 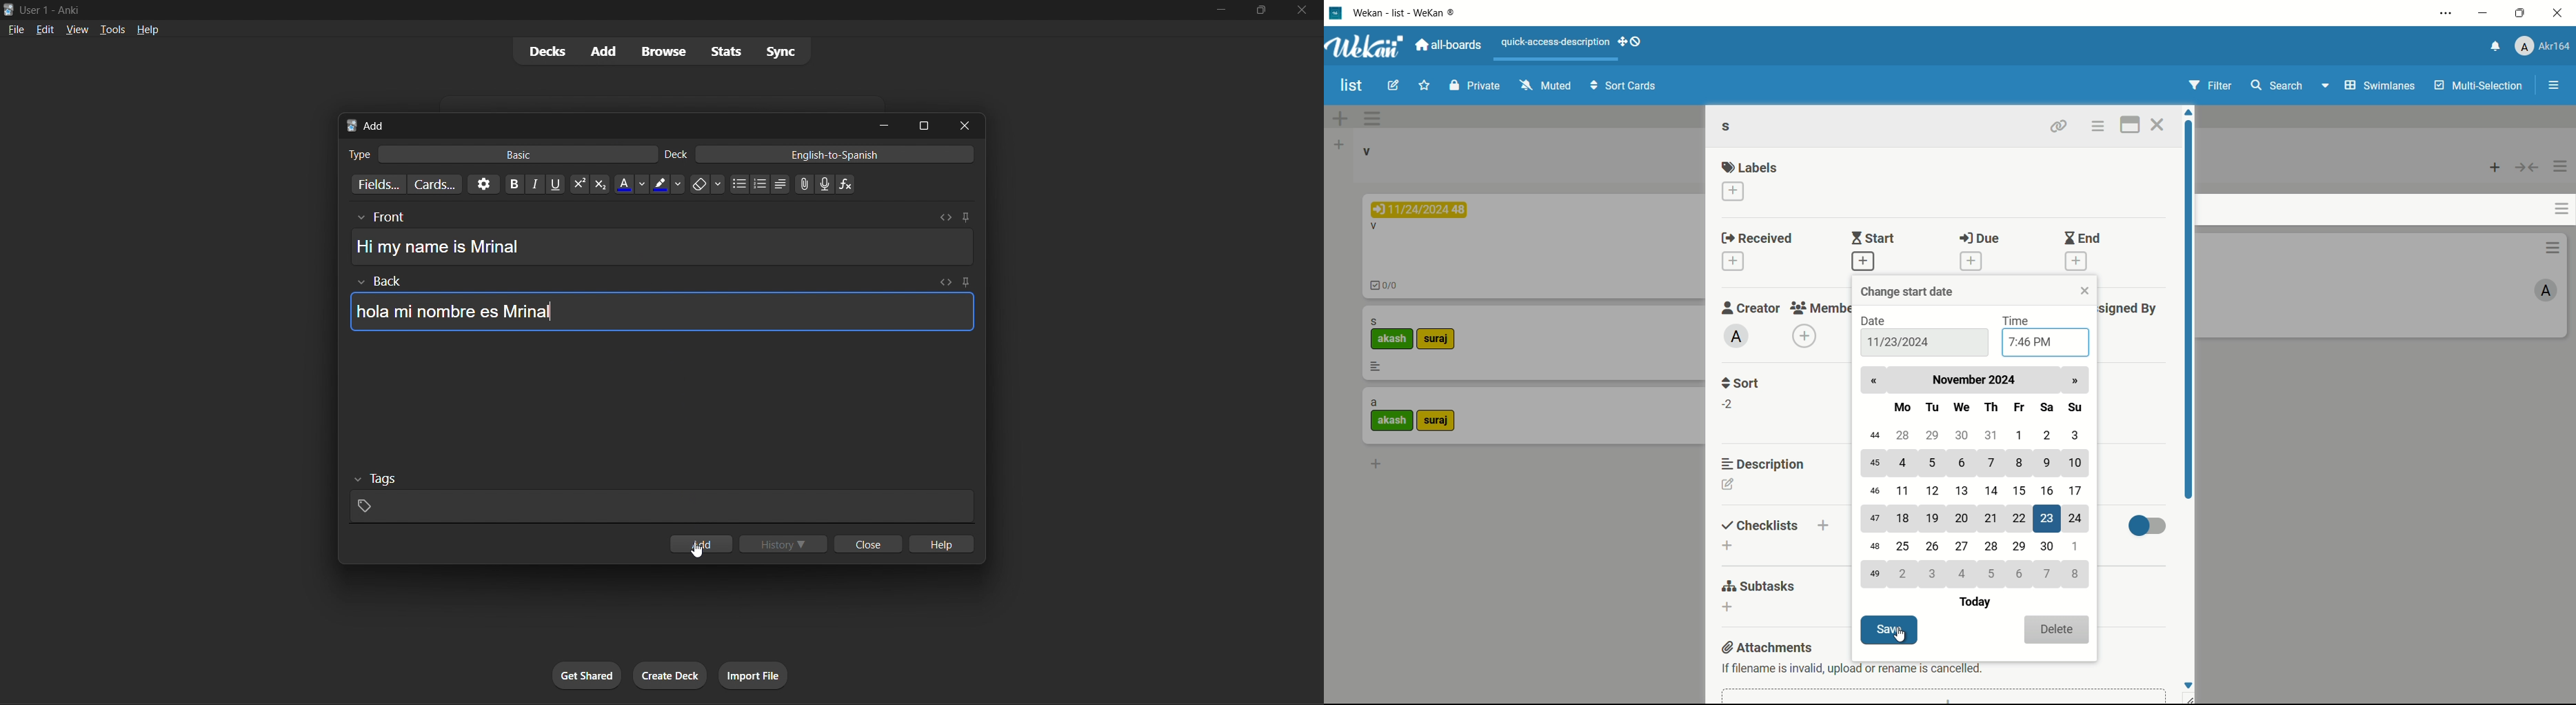 I want to click on card tags text box, so click(x=661, y=497).